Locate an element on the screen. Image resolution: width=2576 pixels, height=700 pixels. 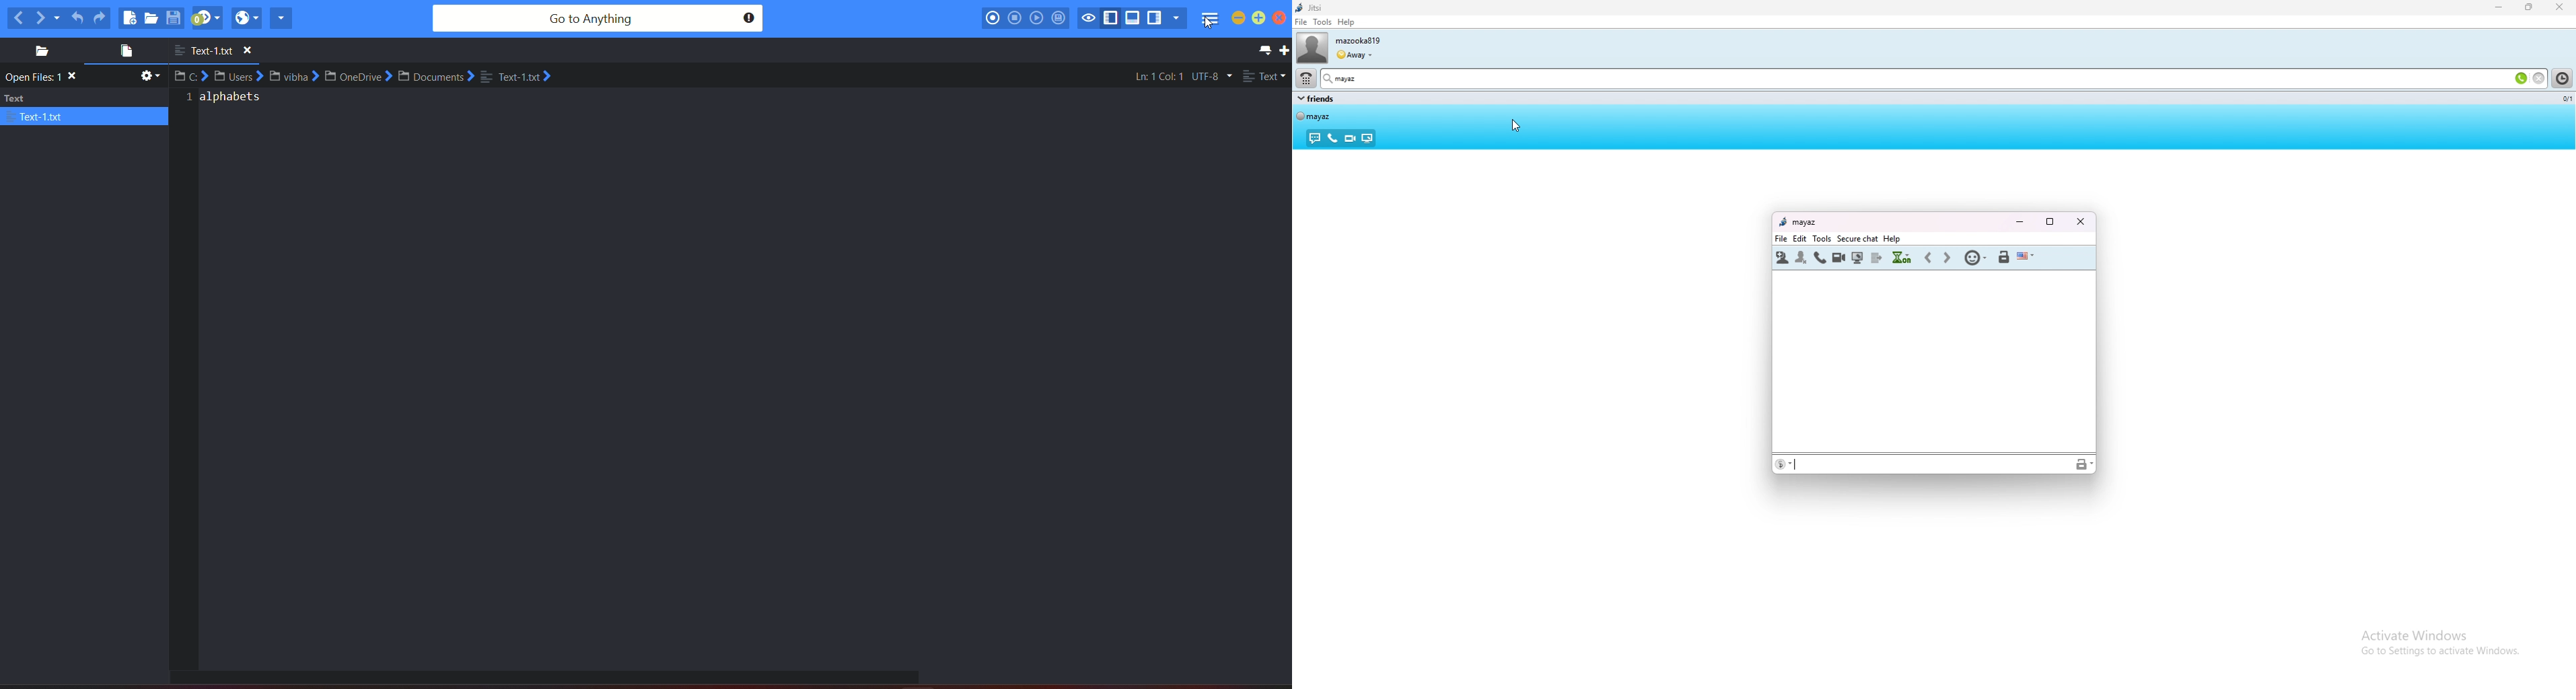
next is located at coordinates (1947, 258).